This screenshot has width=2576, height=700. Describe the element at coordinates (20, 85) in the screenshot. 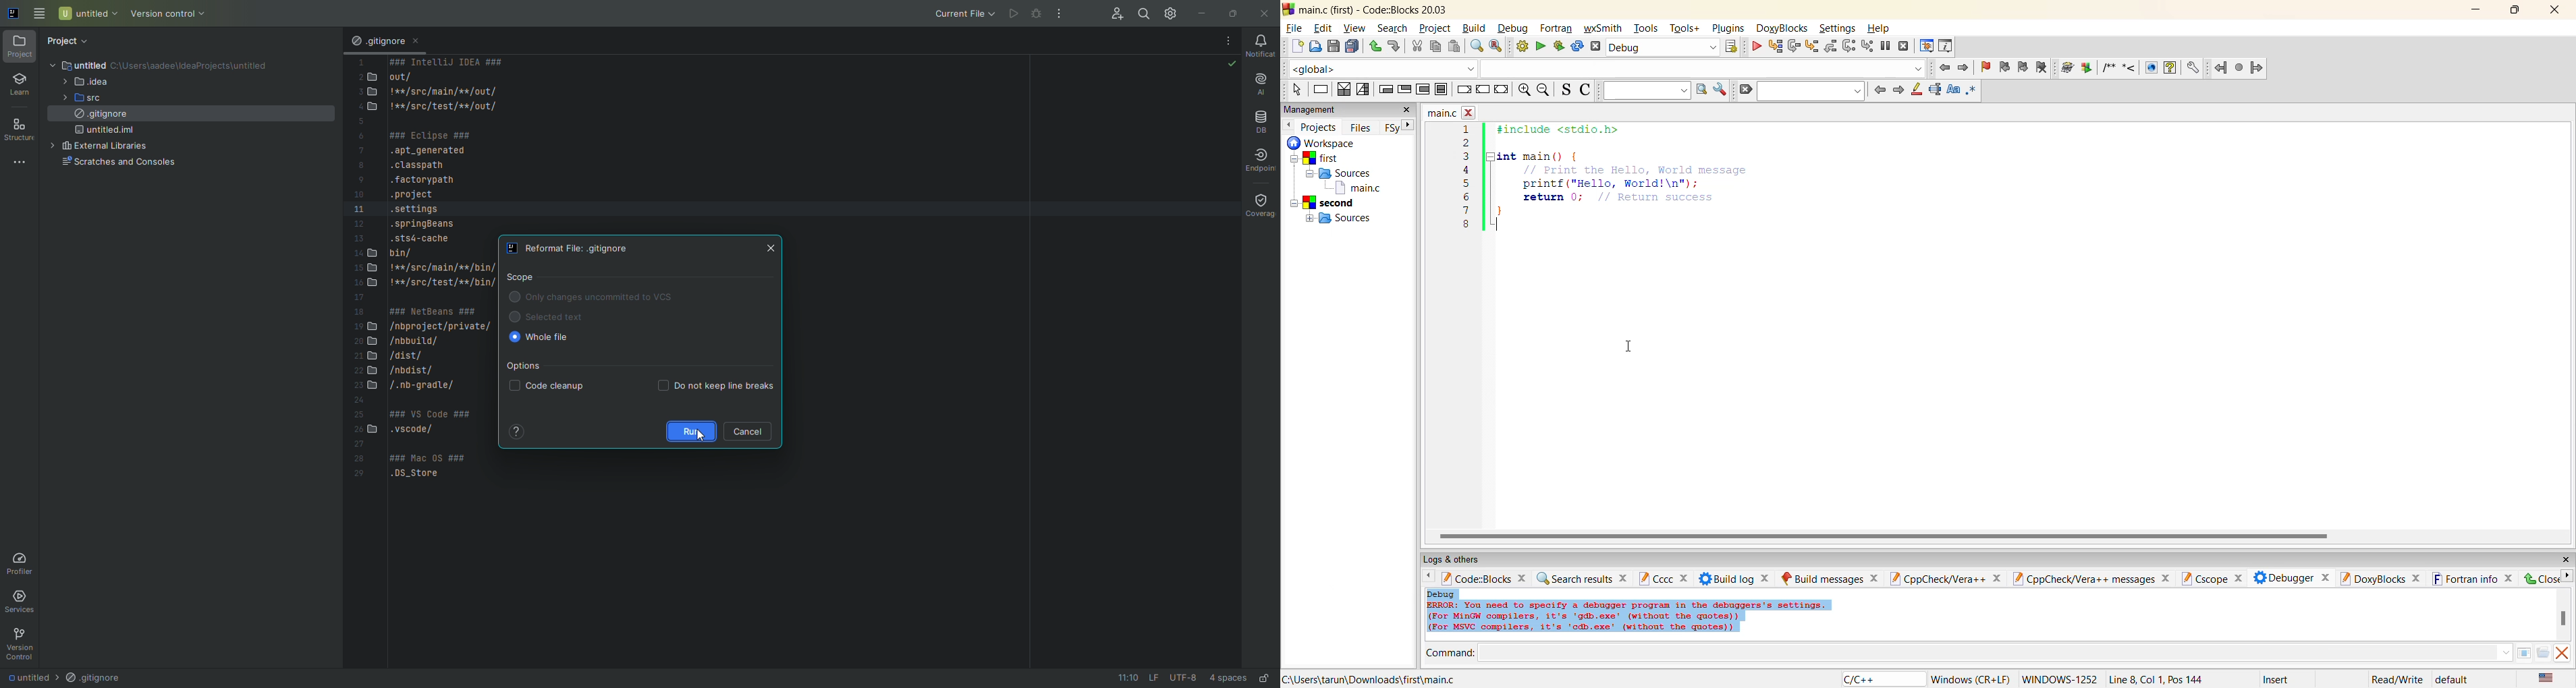

I see `Learn` at that location.